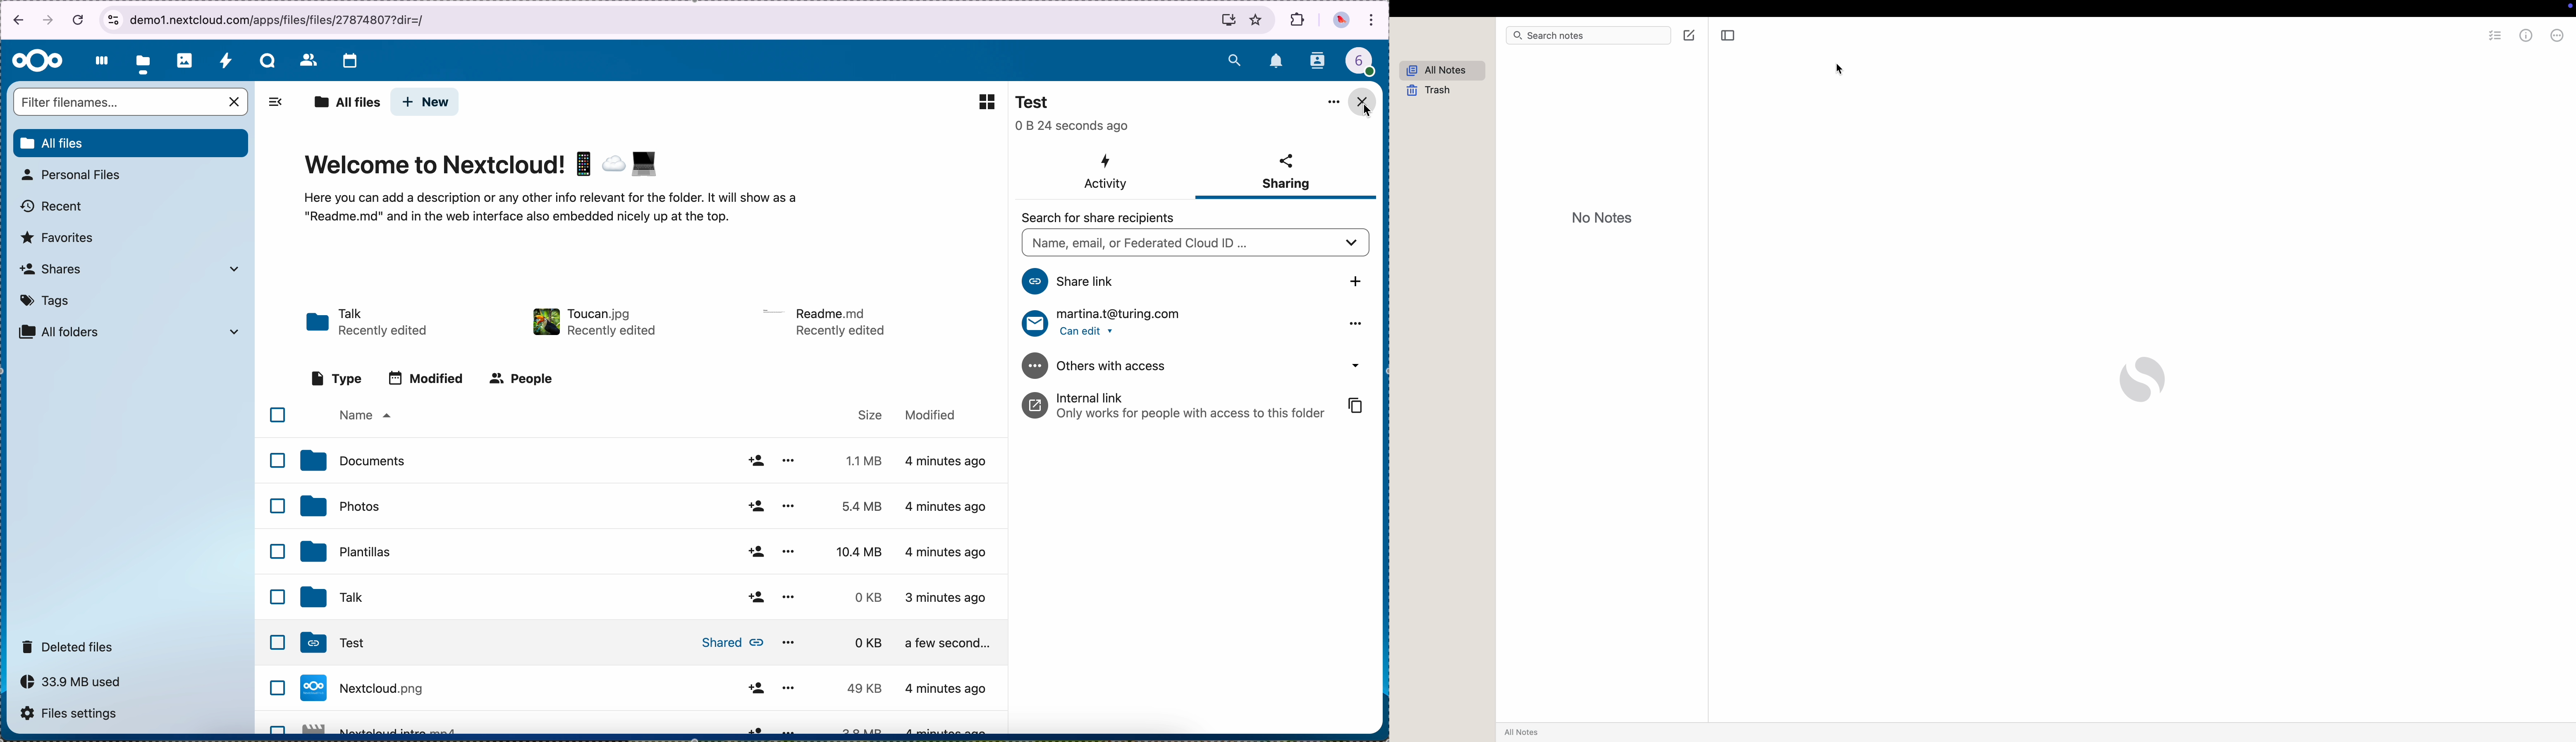 This screenshot has height=756, width=2576. I want to click on favorites, so click(58, 238).